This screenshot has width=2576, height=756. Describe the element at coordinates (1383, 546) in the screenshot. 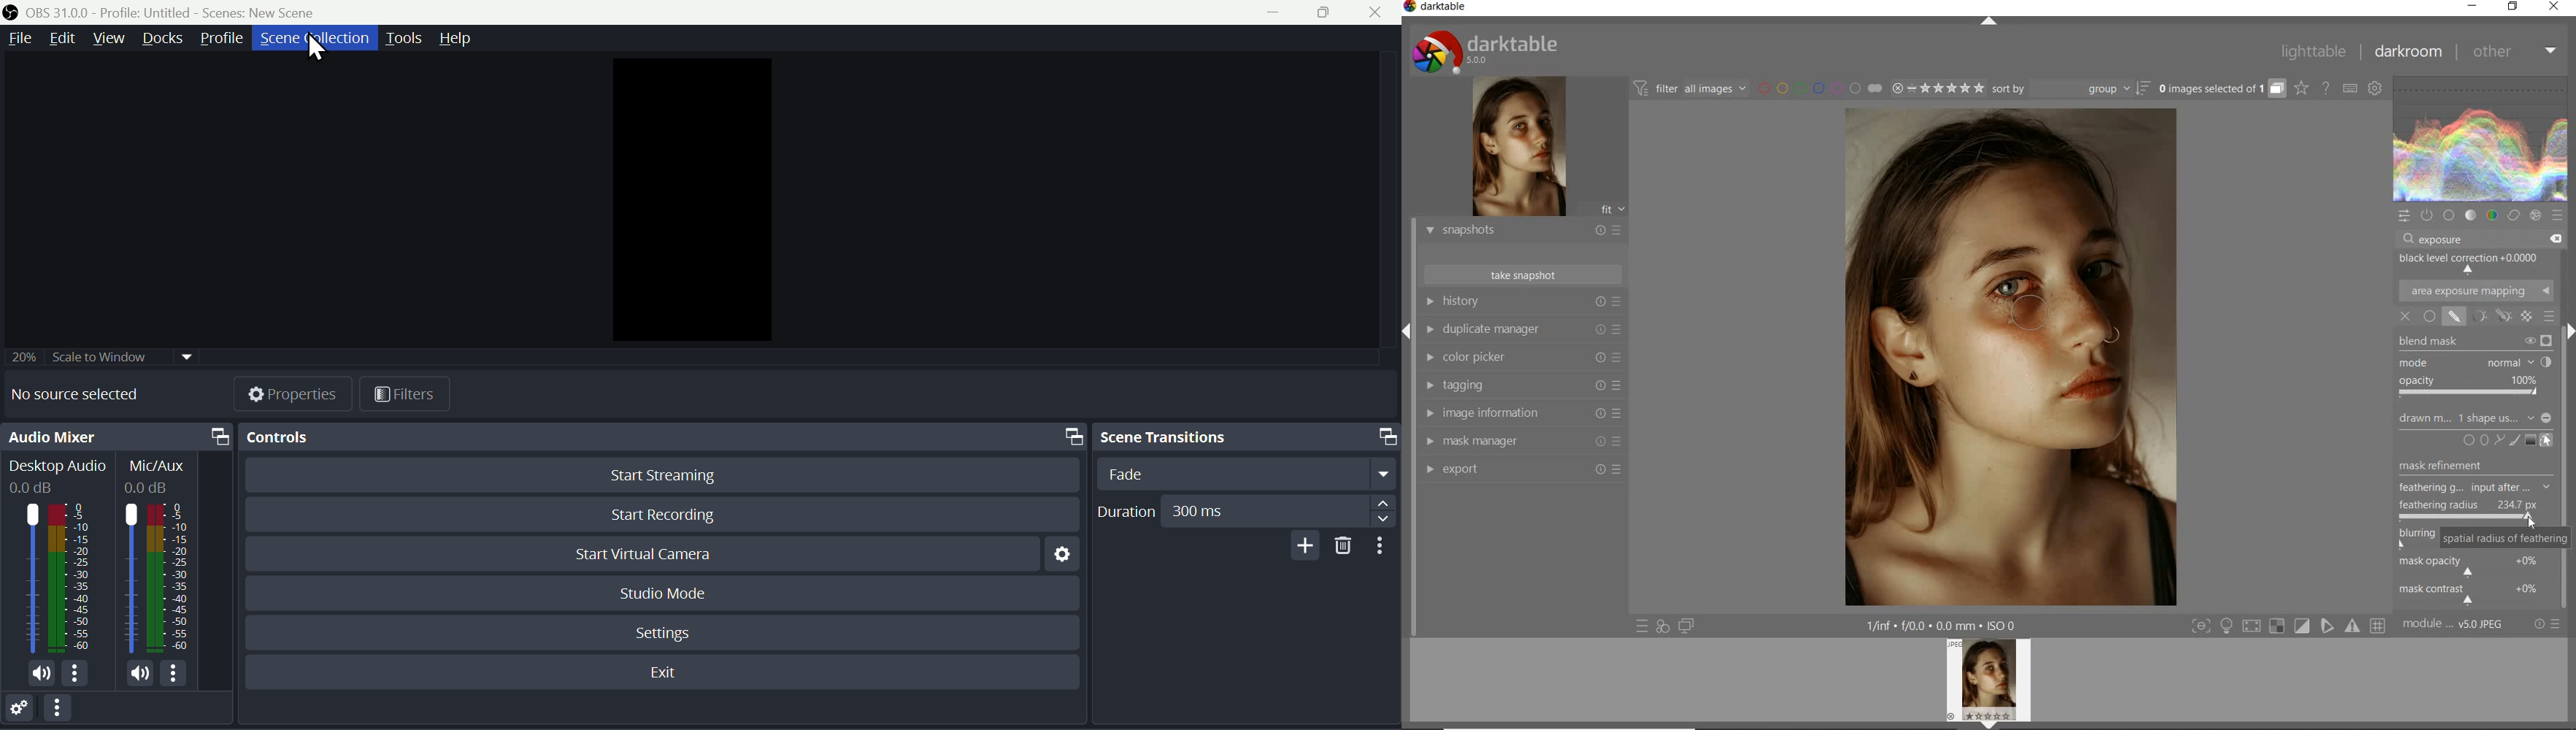

I see `More options` at that location.